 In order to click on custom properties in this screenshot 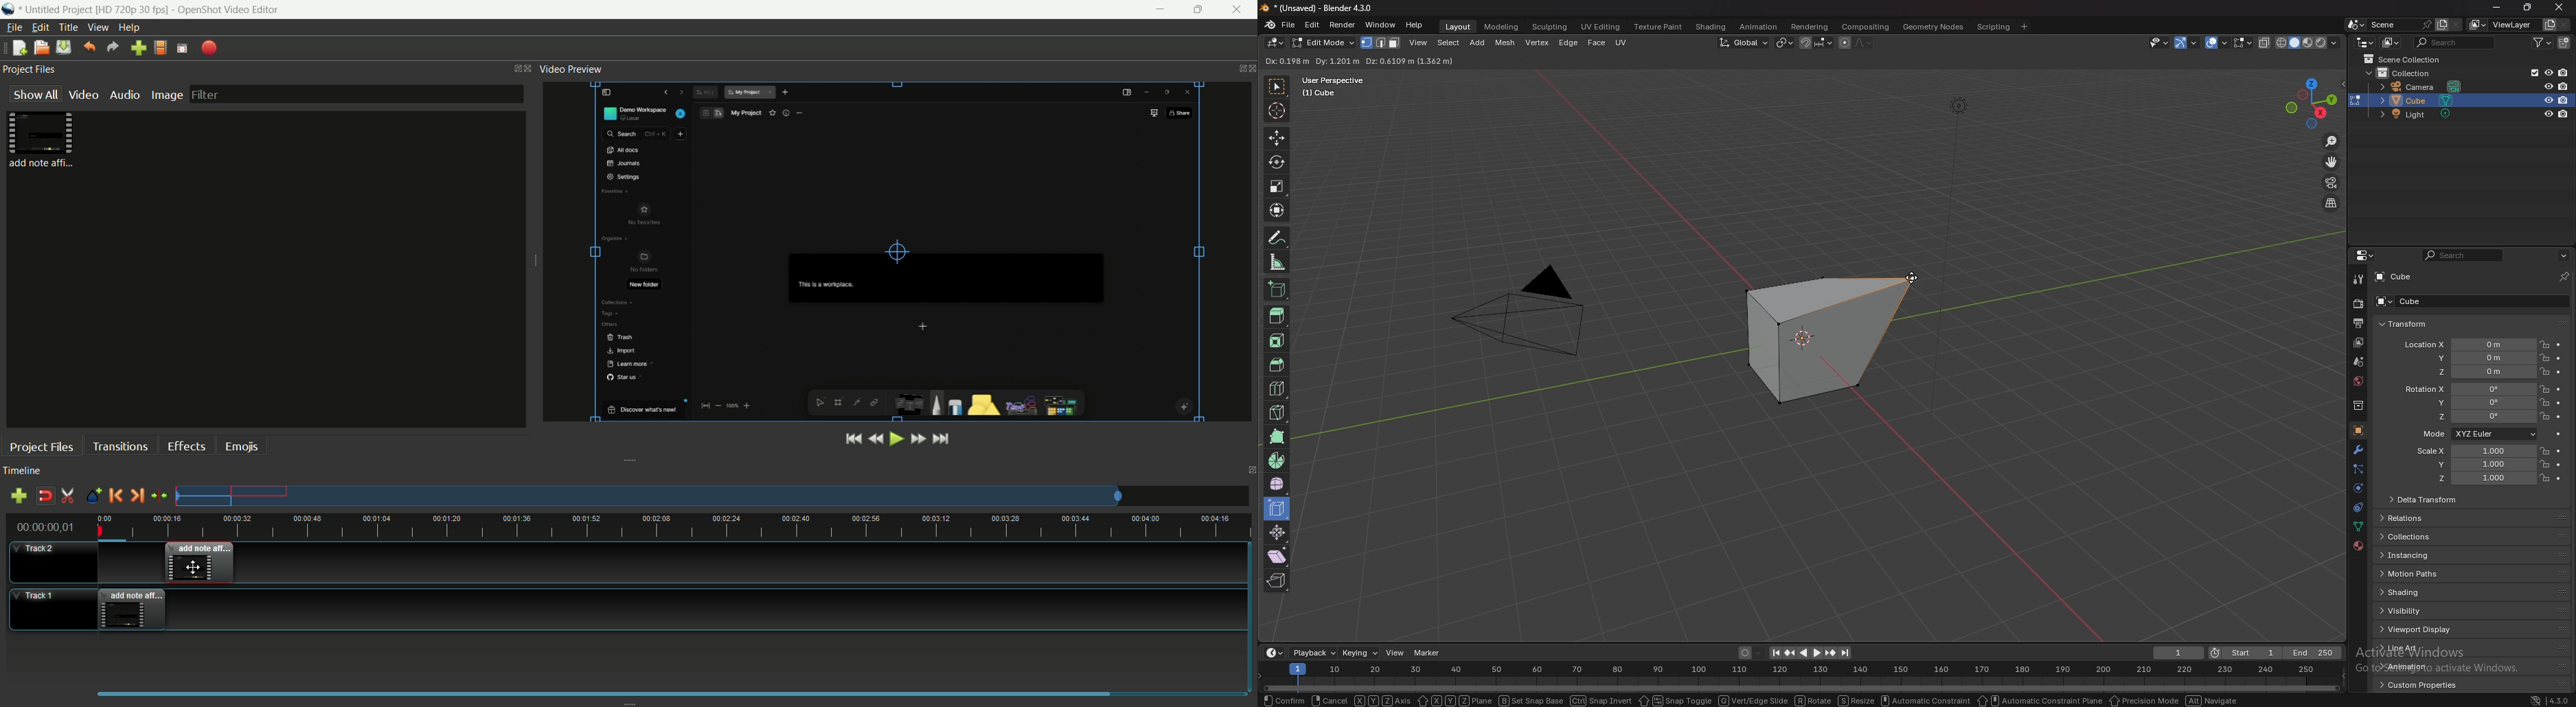, I will do `click(2419, 684)`.